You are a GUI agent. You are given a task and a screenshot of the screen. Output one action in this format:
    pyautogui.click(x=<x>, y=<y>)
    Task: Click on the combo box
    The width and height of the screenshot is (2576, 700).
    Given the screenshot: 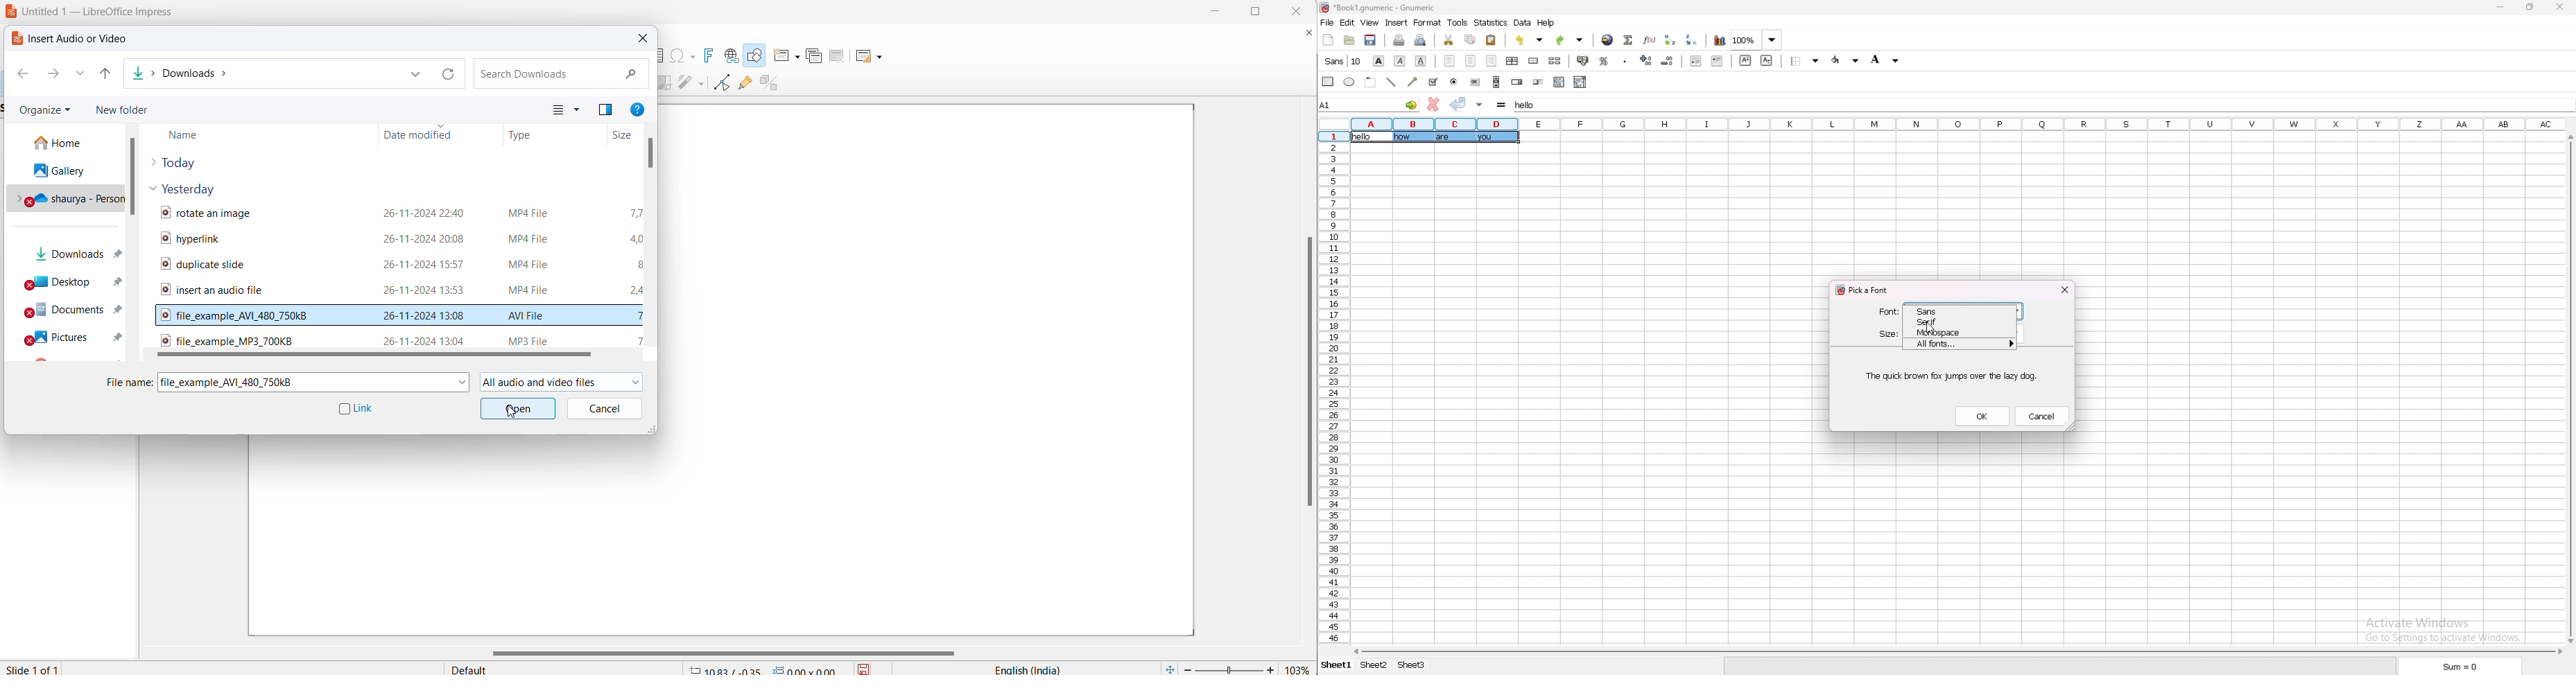 What is the action you would take?
    pyautogui.click(x=1580, y=82)
    